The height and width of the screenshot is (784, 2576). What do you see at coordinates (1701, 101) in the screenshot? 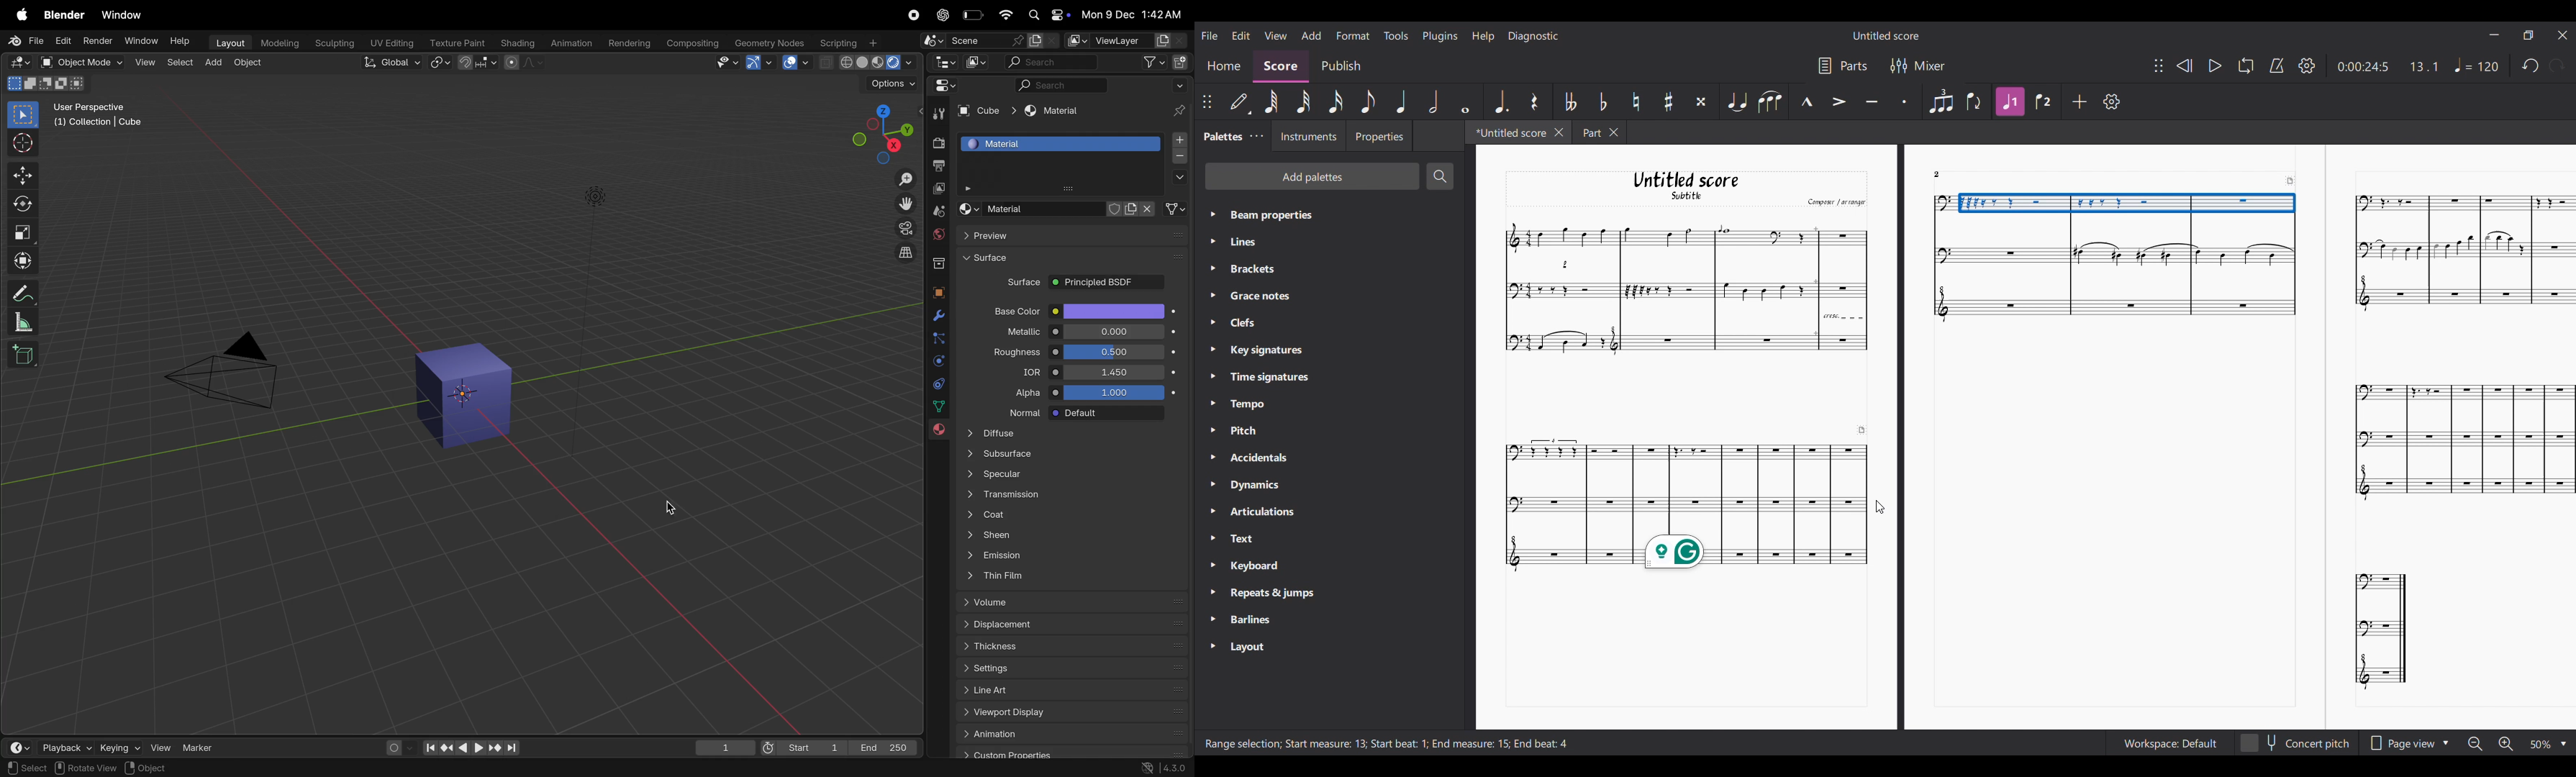
I see `Toggle double sharp` at bounding box center [1701, 101].